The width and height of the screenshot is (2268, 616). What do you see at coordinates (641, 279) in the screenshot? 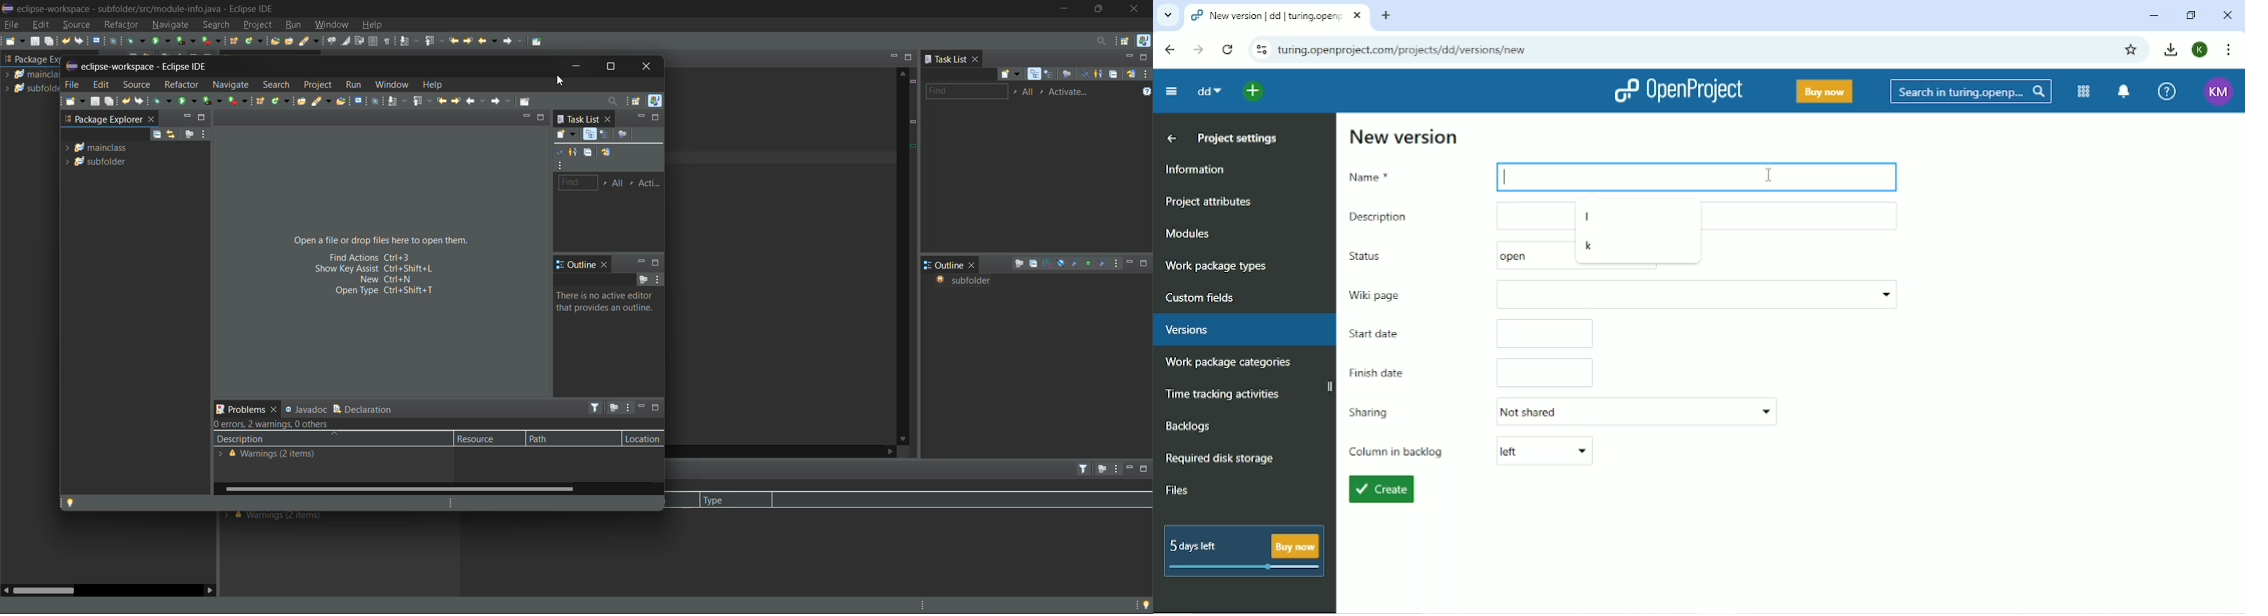
I see `focus on active task` at bounding box center [641, 279].